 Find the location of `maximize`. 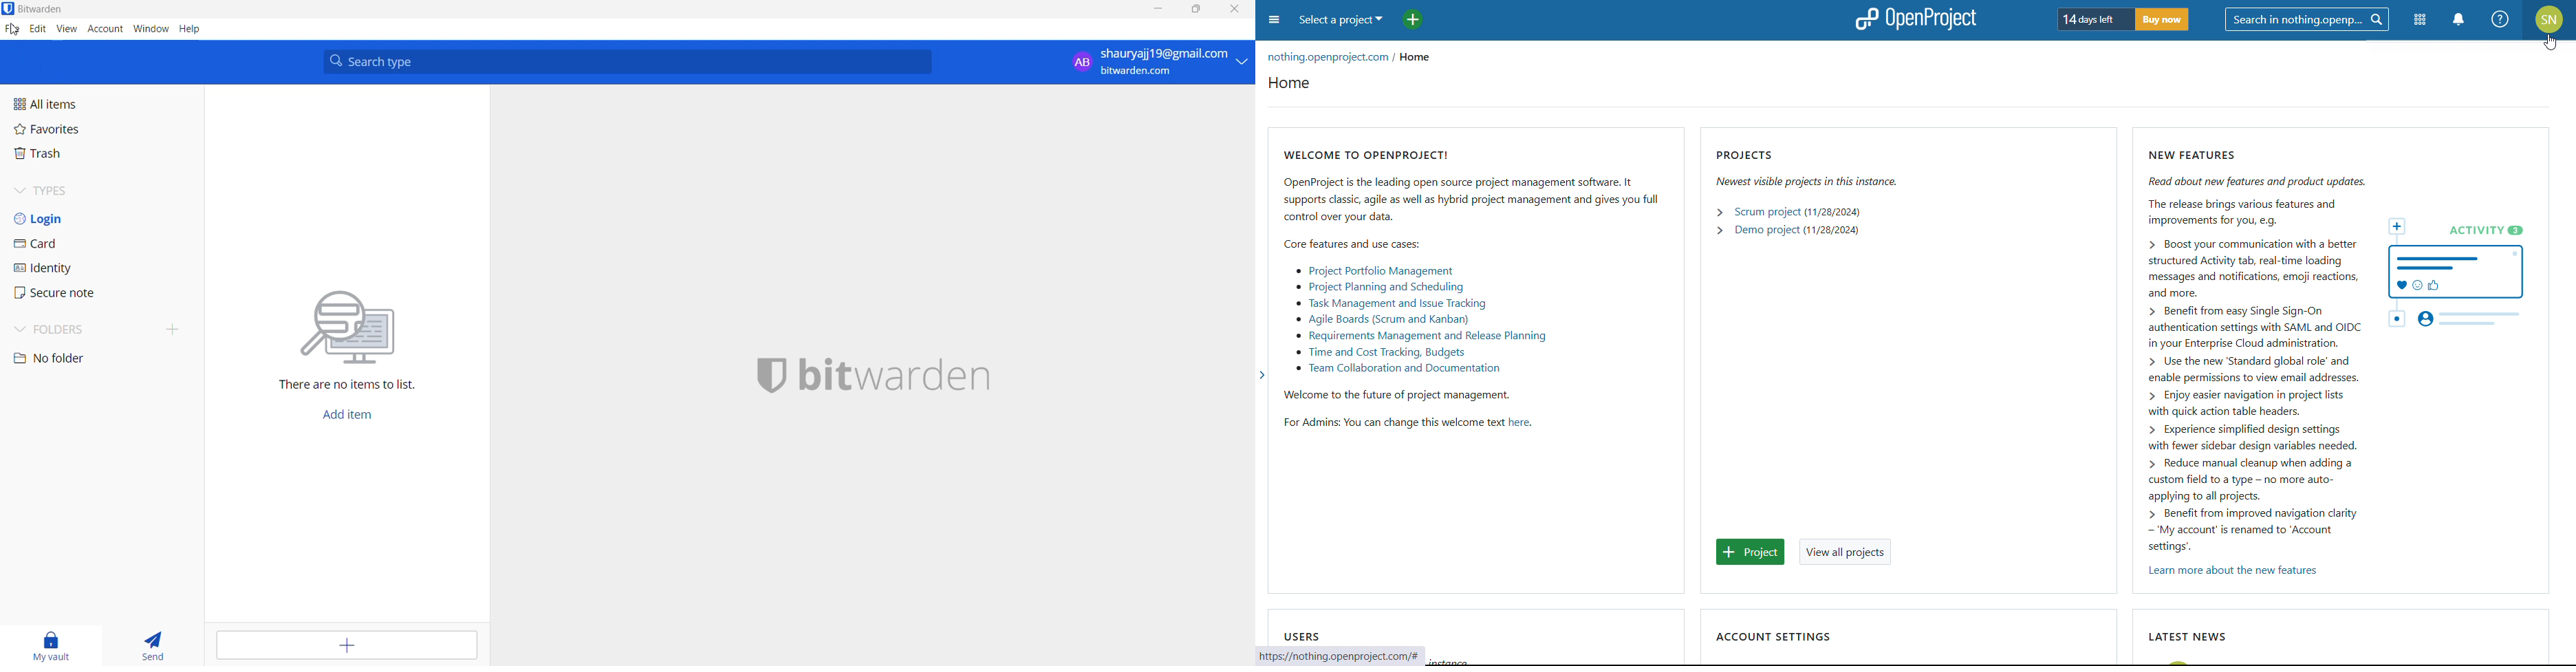

maximize is located at coordinates (1192, 10).